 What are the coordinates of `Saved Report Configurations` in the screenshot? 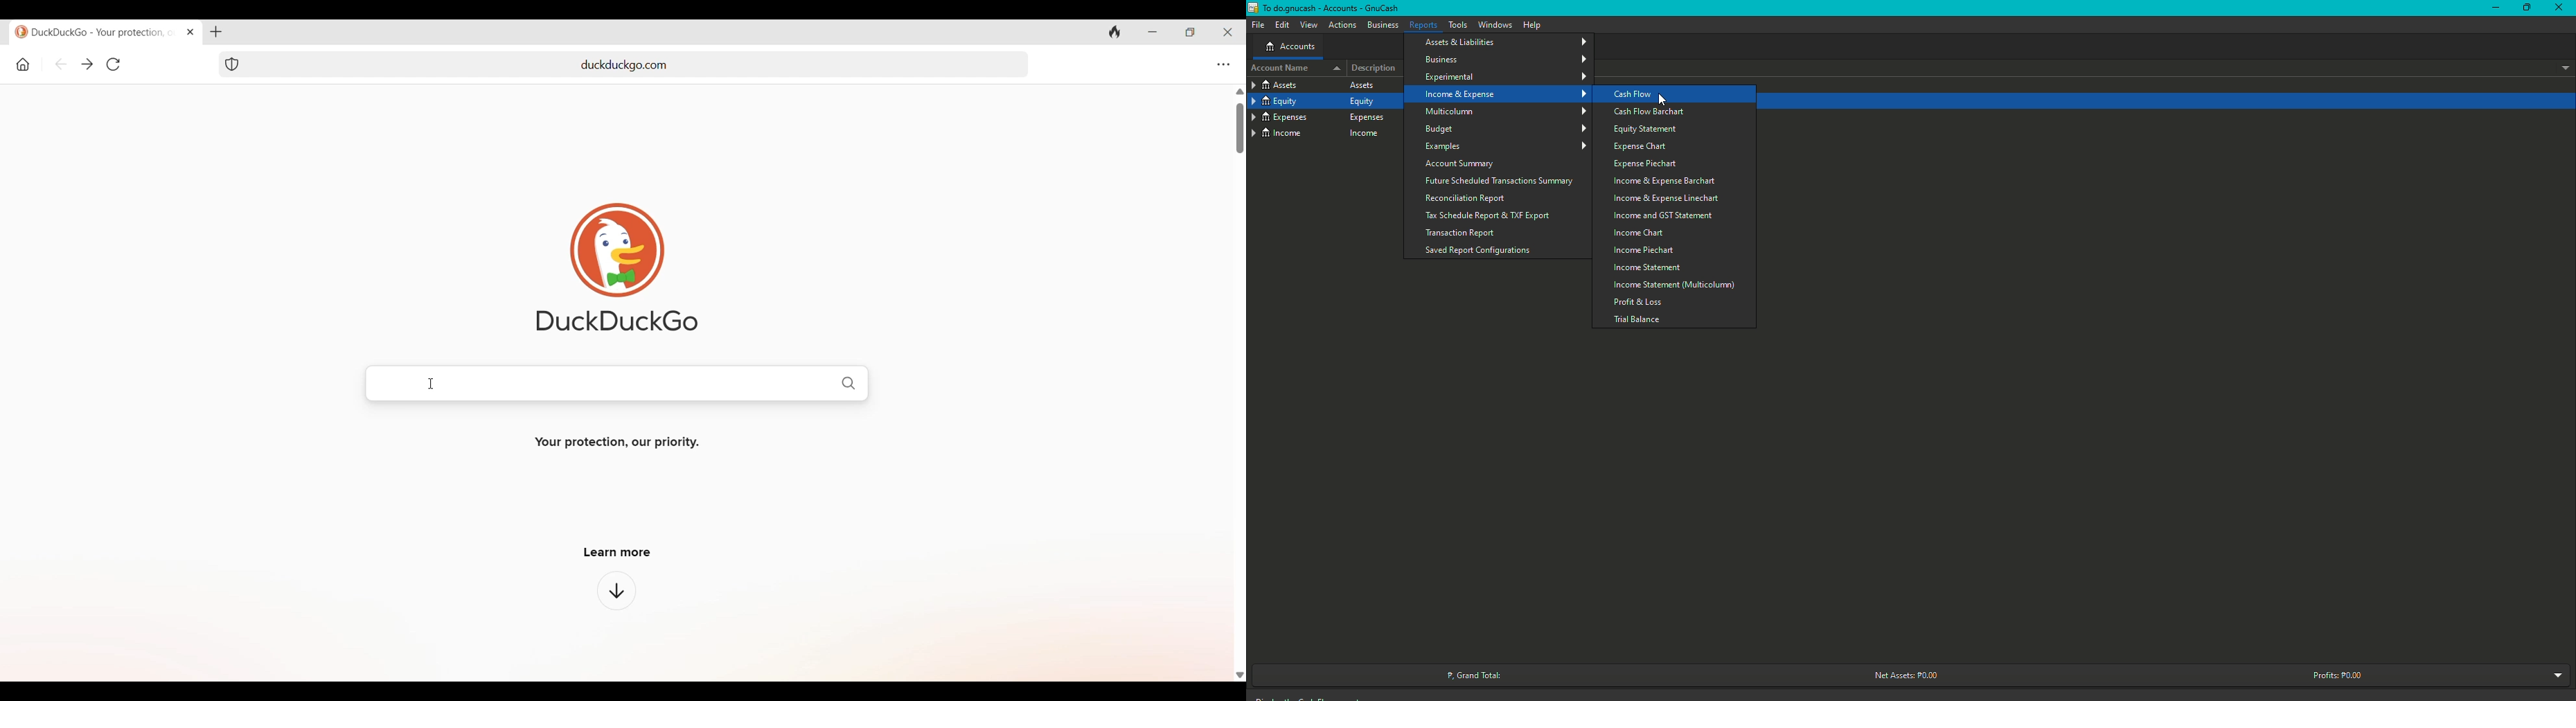 It's located at (1480, 249).